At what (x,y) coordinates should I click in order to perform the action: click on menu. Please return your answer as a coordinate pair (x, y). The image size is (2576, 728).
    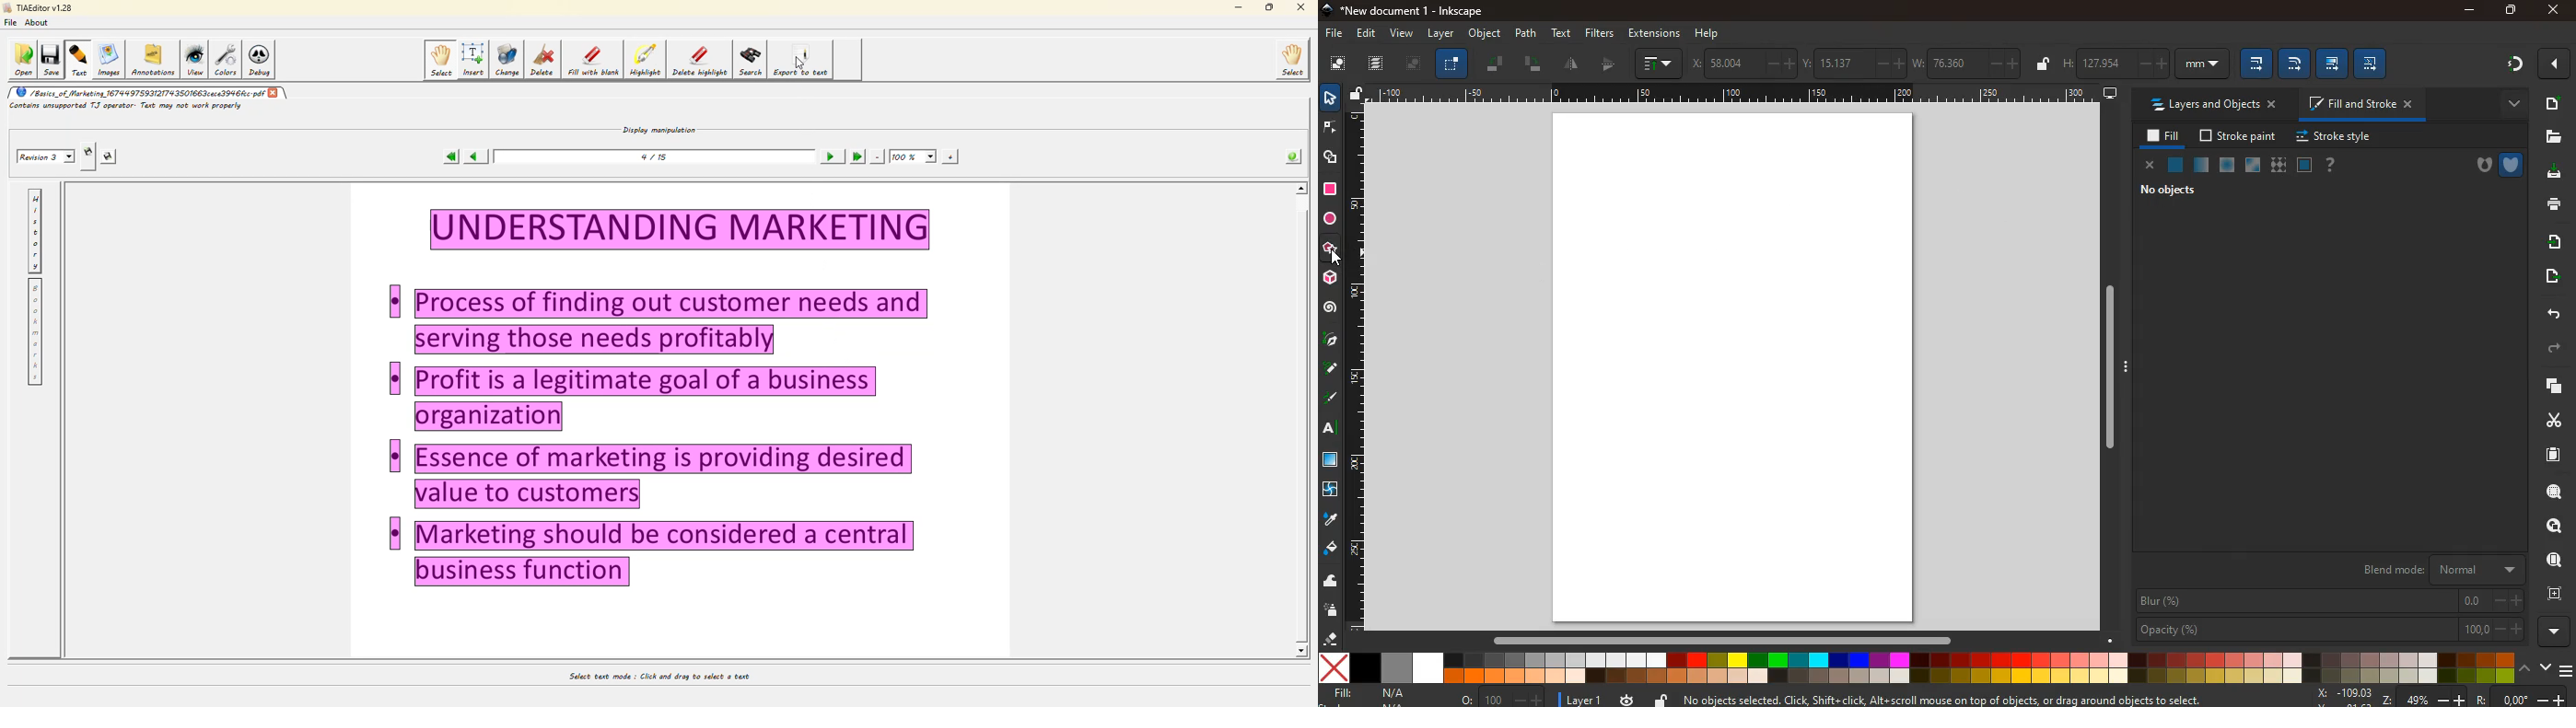
    Looking at the image, I should click on (2567, 670).